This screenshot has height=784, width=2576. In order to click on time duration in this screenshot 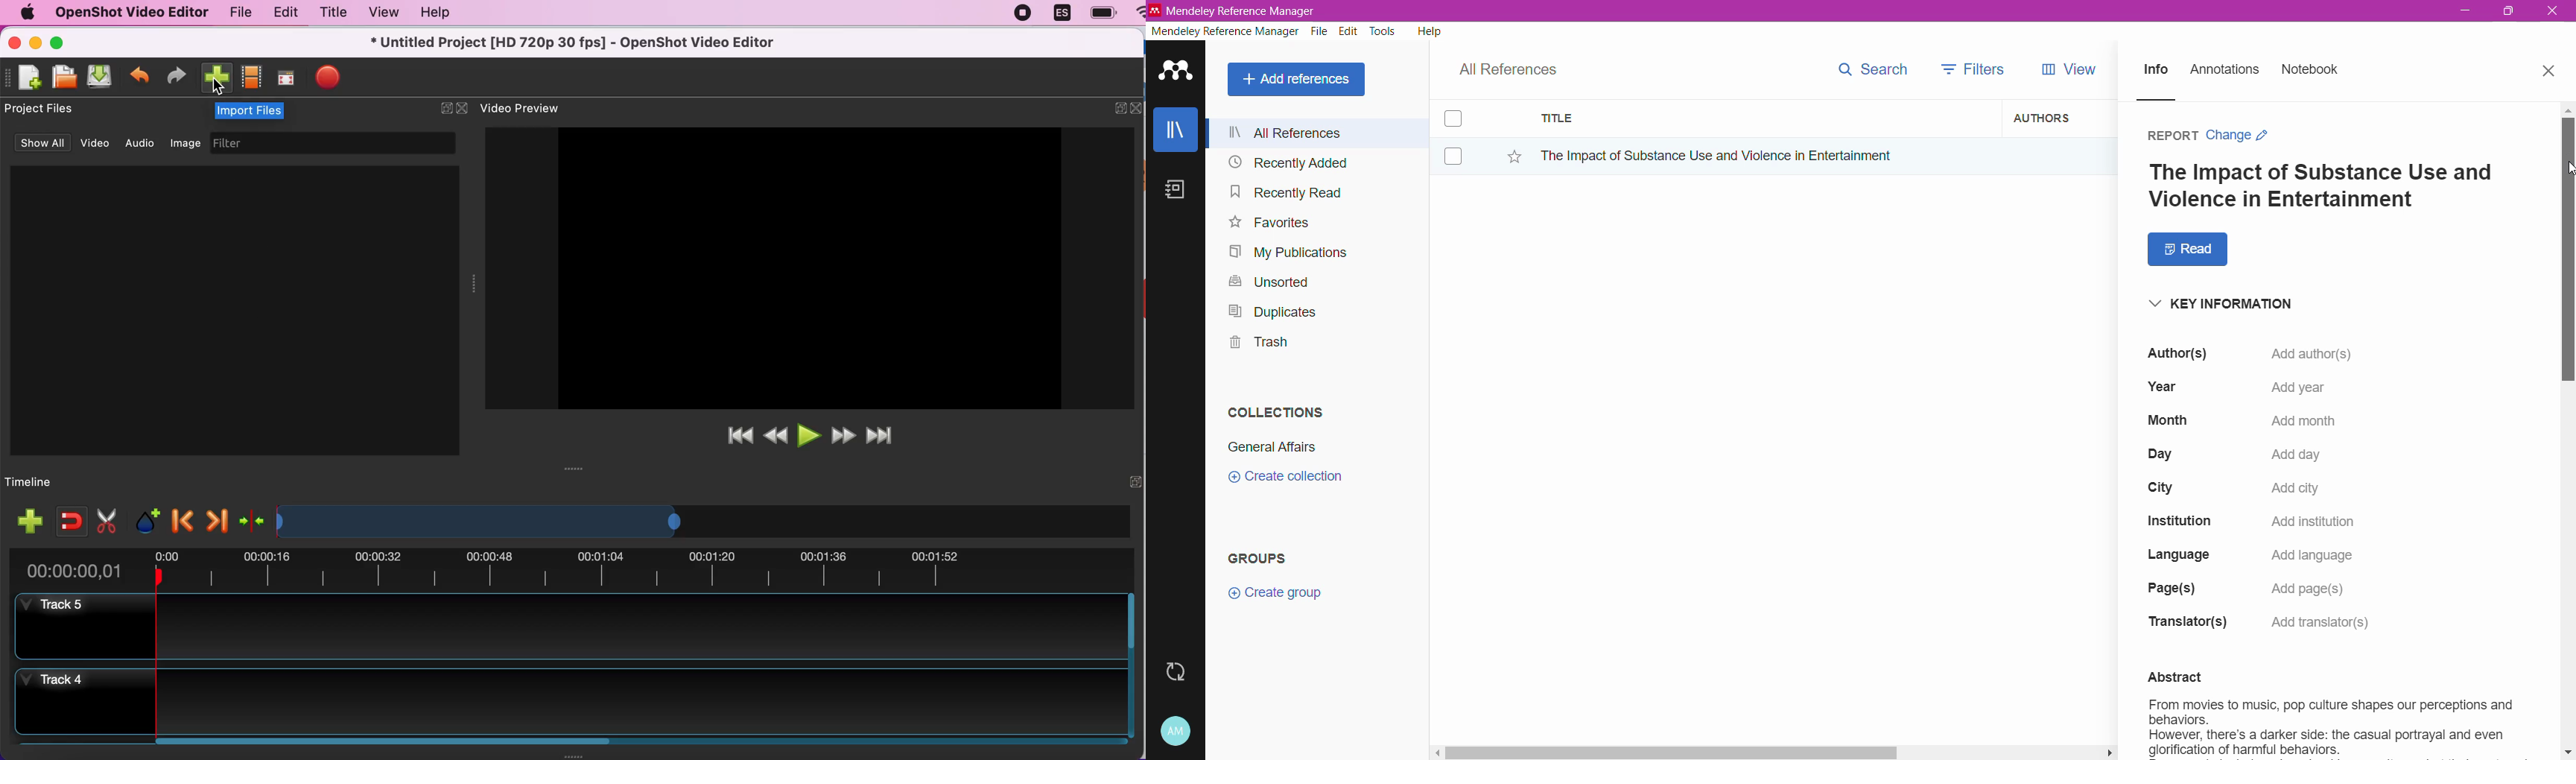, I will do `click(568, 571)`.